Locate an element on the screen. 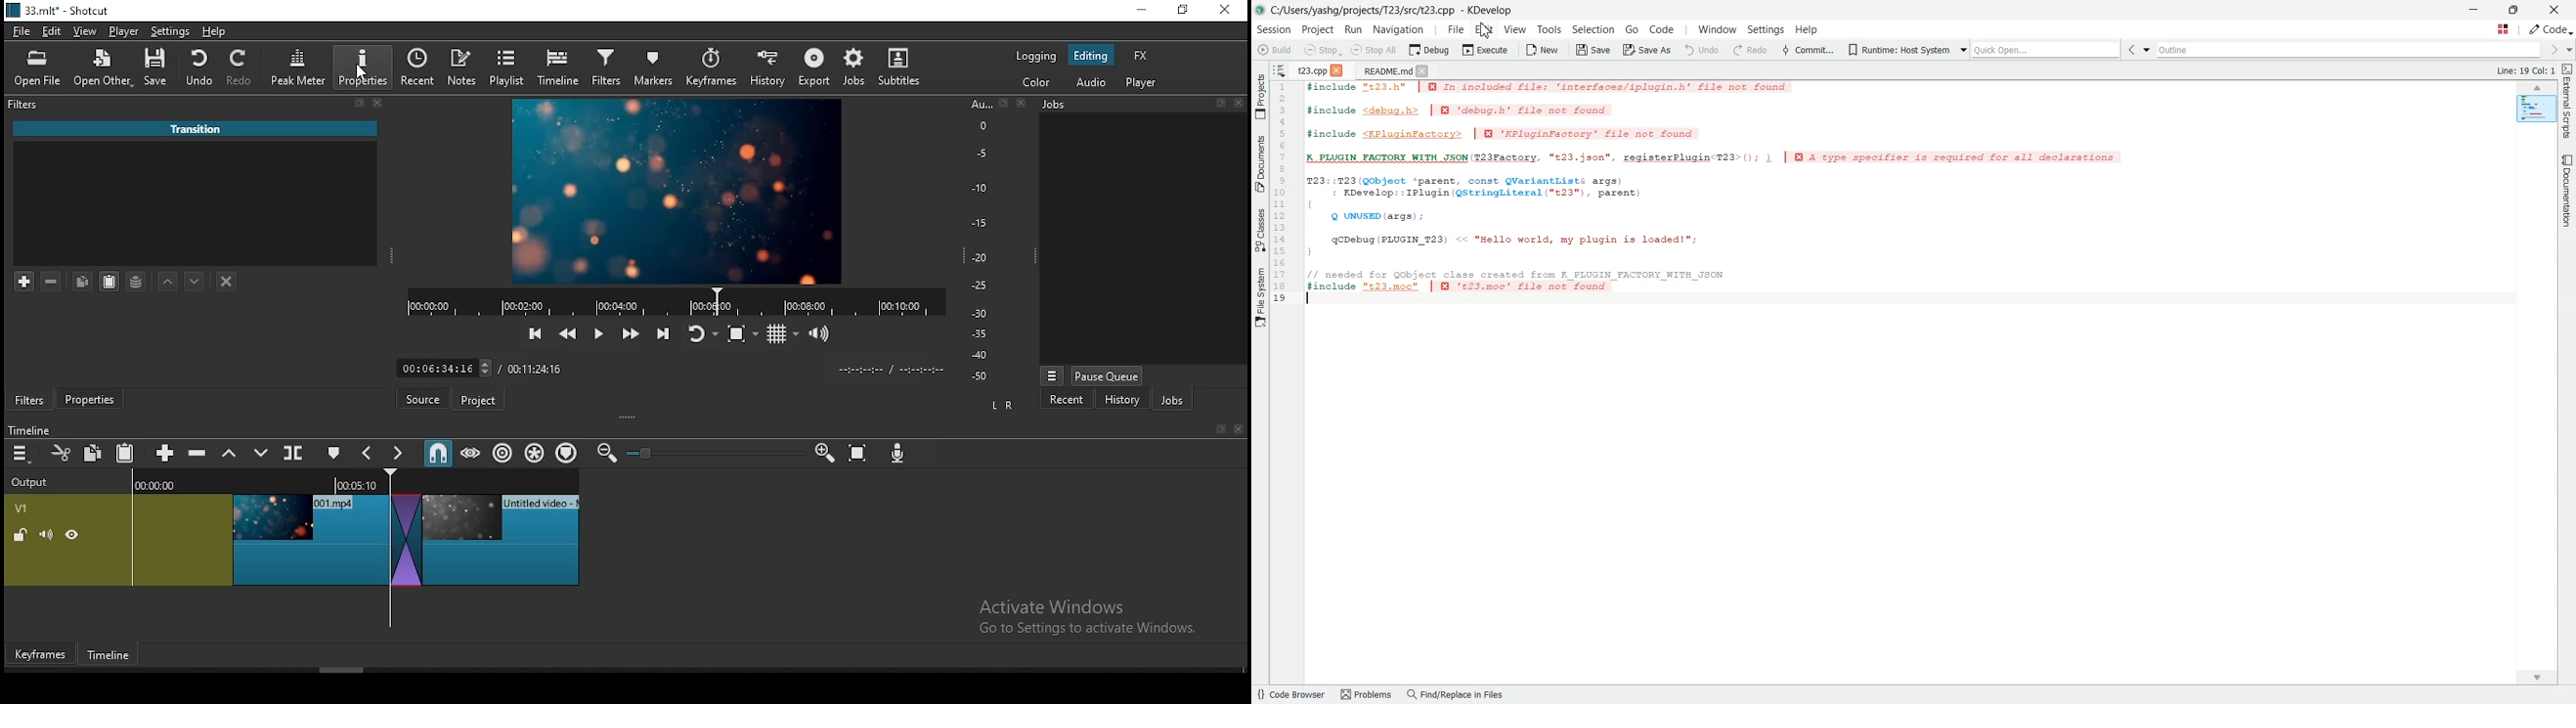 The height and width of the screenshot is (728, 2576). filters is located at coordinates (30, 401).